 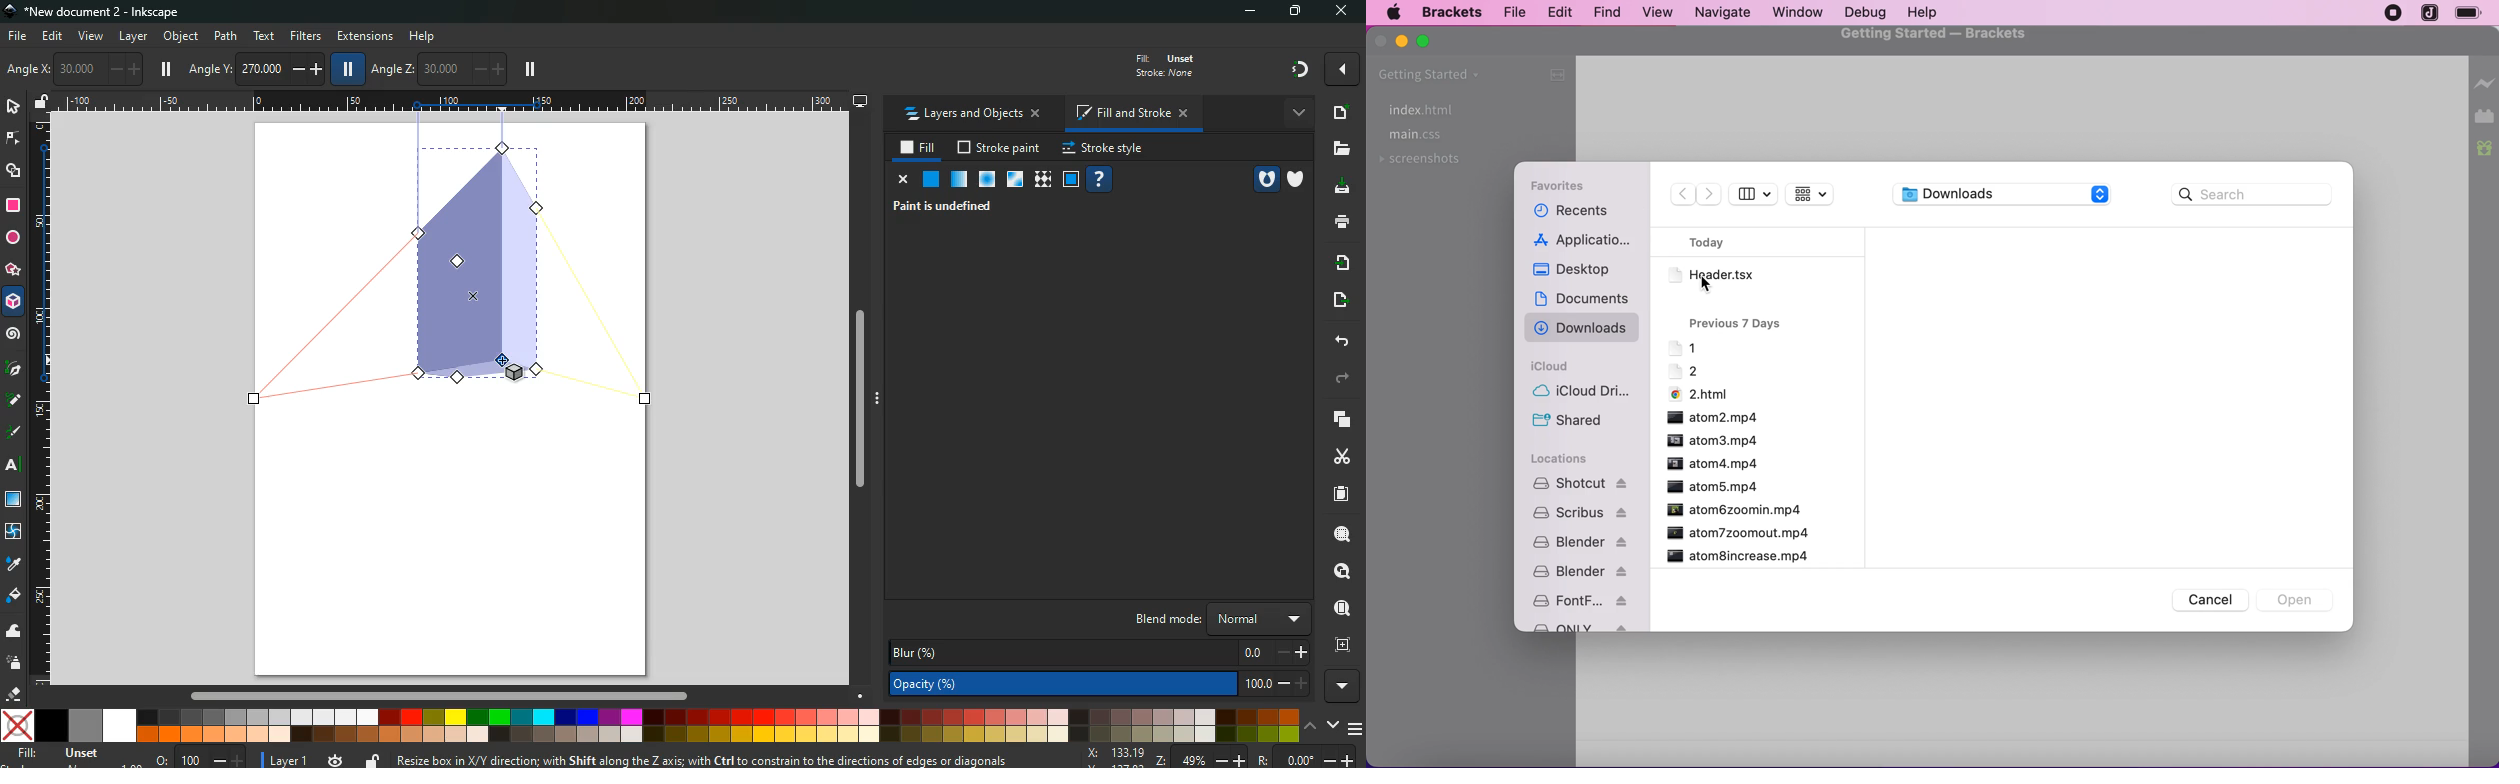 What do you see at coordinates (1336, 572) in the screenshot?
I see `look` at bounding box center [1336, 572].